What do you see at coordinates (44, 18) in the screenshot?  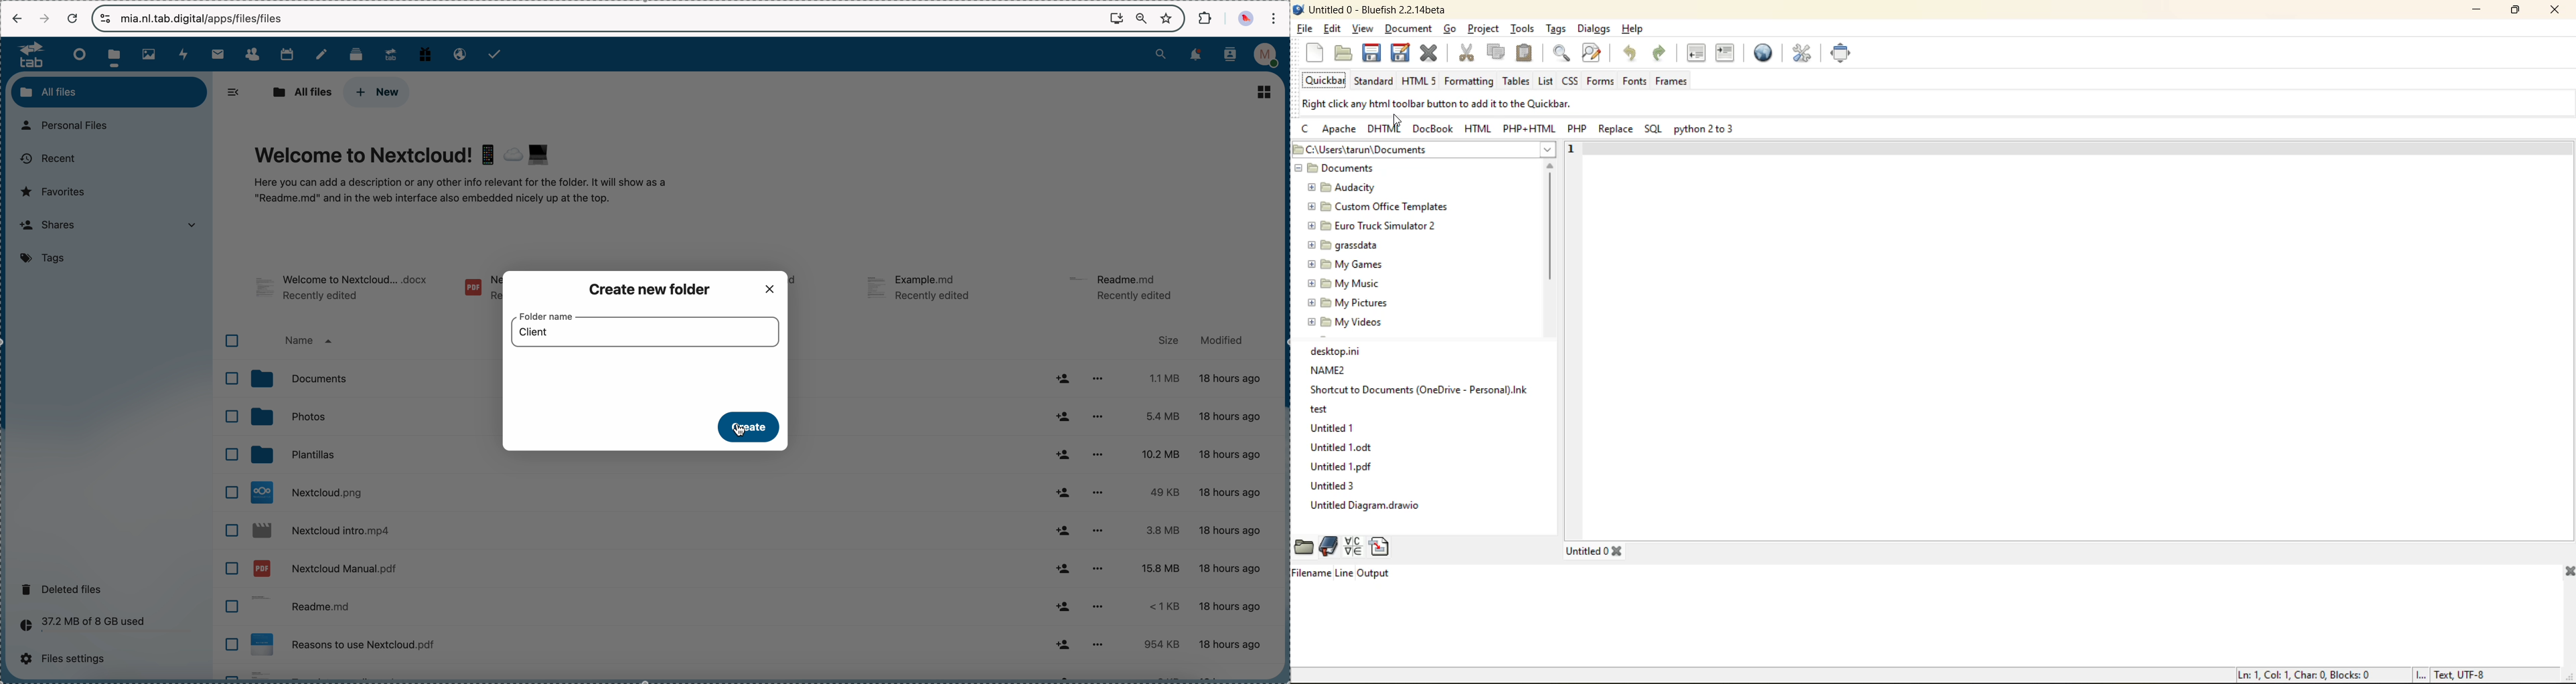 I see `navigate foward` at bounding box center [44, 18].